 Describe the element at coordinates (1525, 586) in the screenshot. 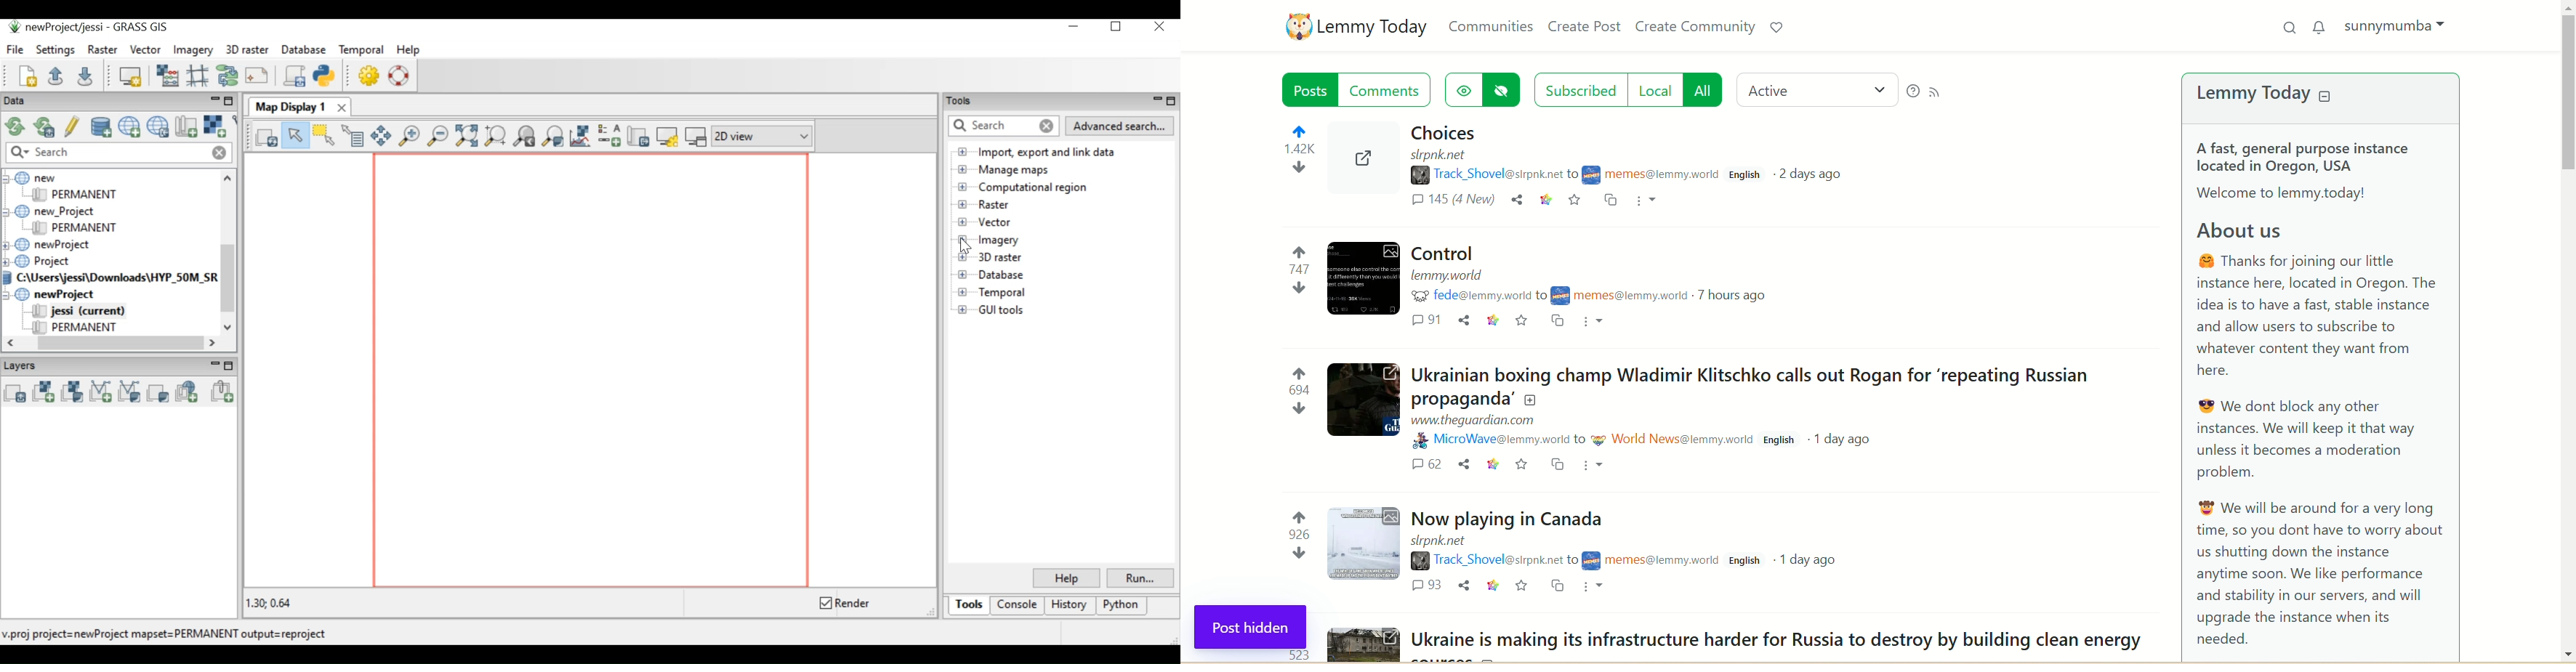

I see `favorite` at that location.